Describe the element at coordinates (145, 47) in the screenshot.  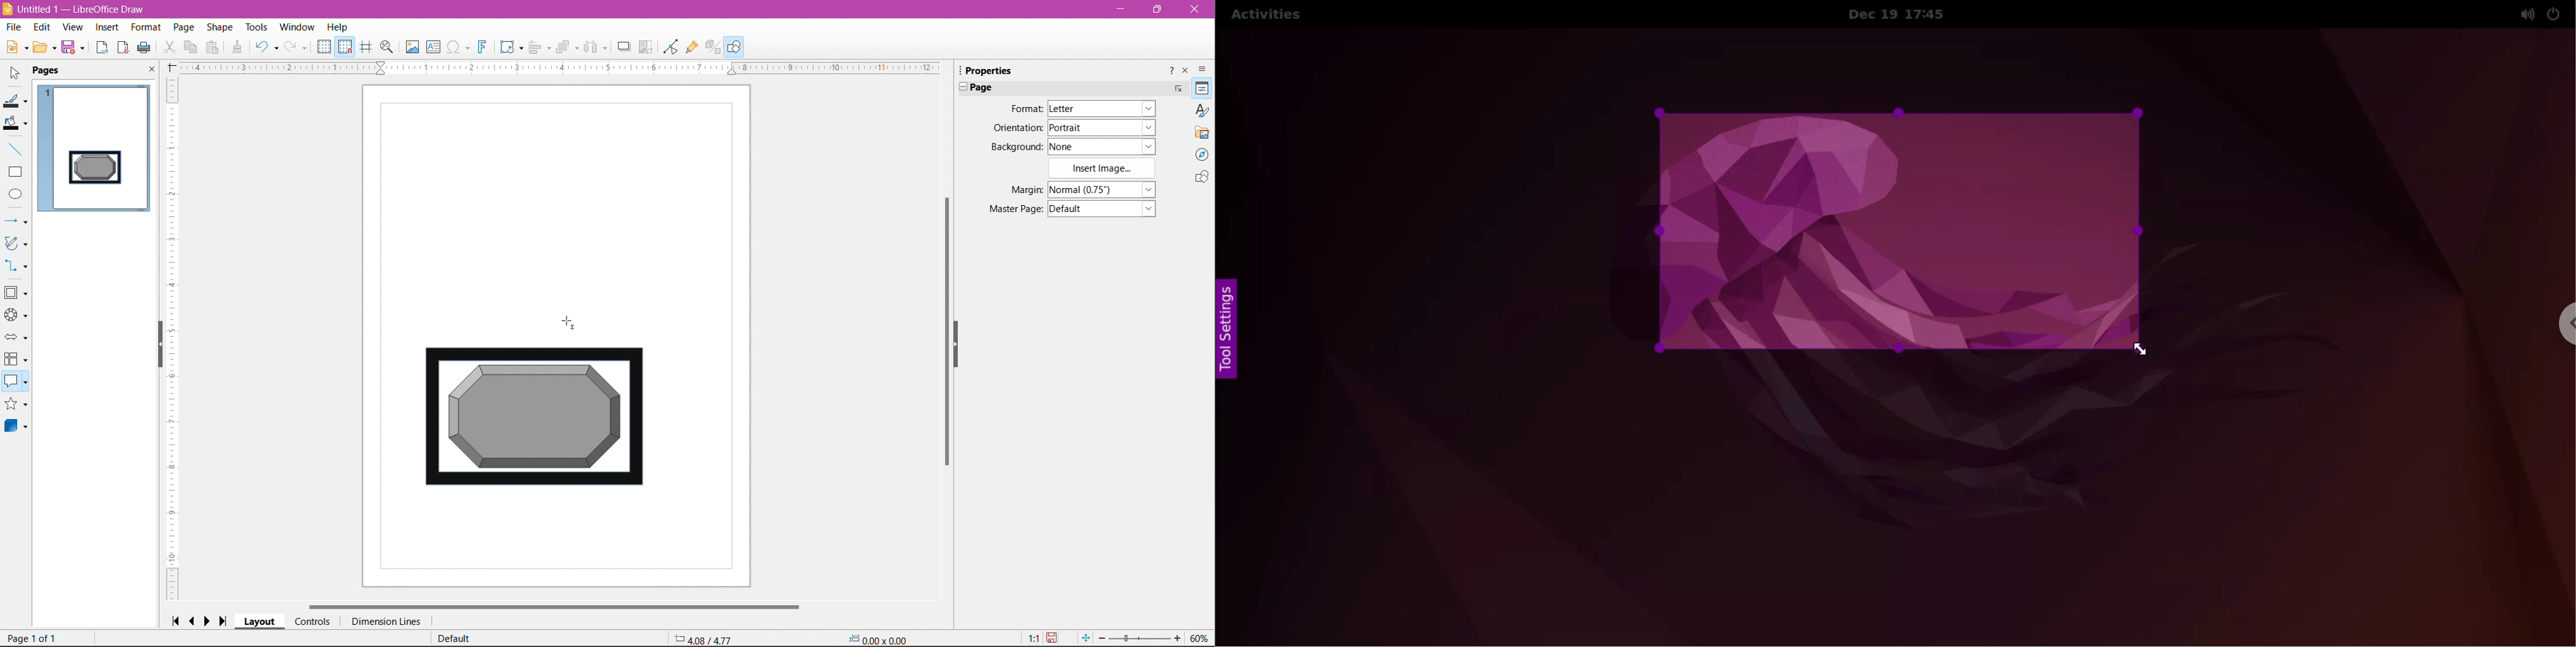
I see `Print` at that location.